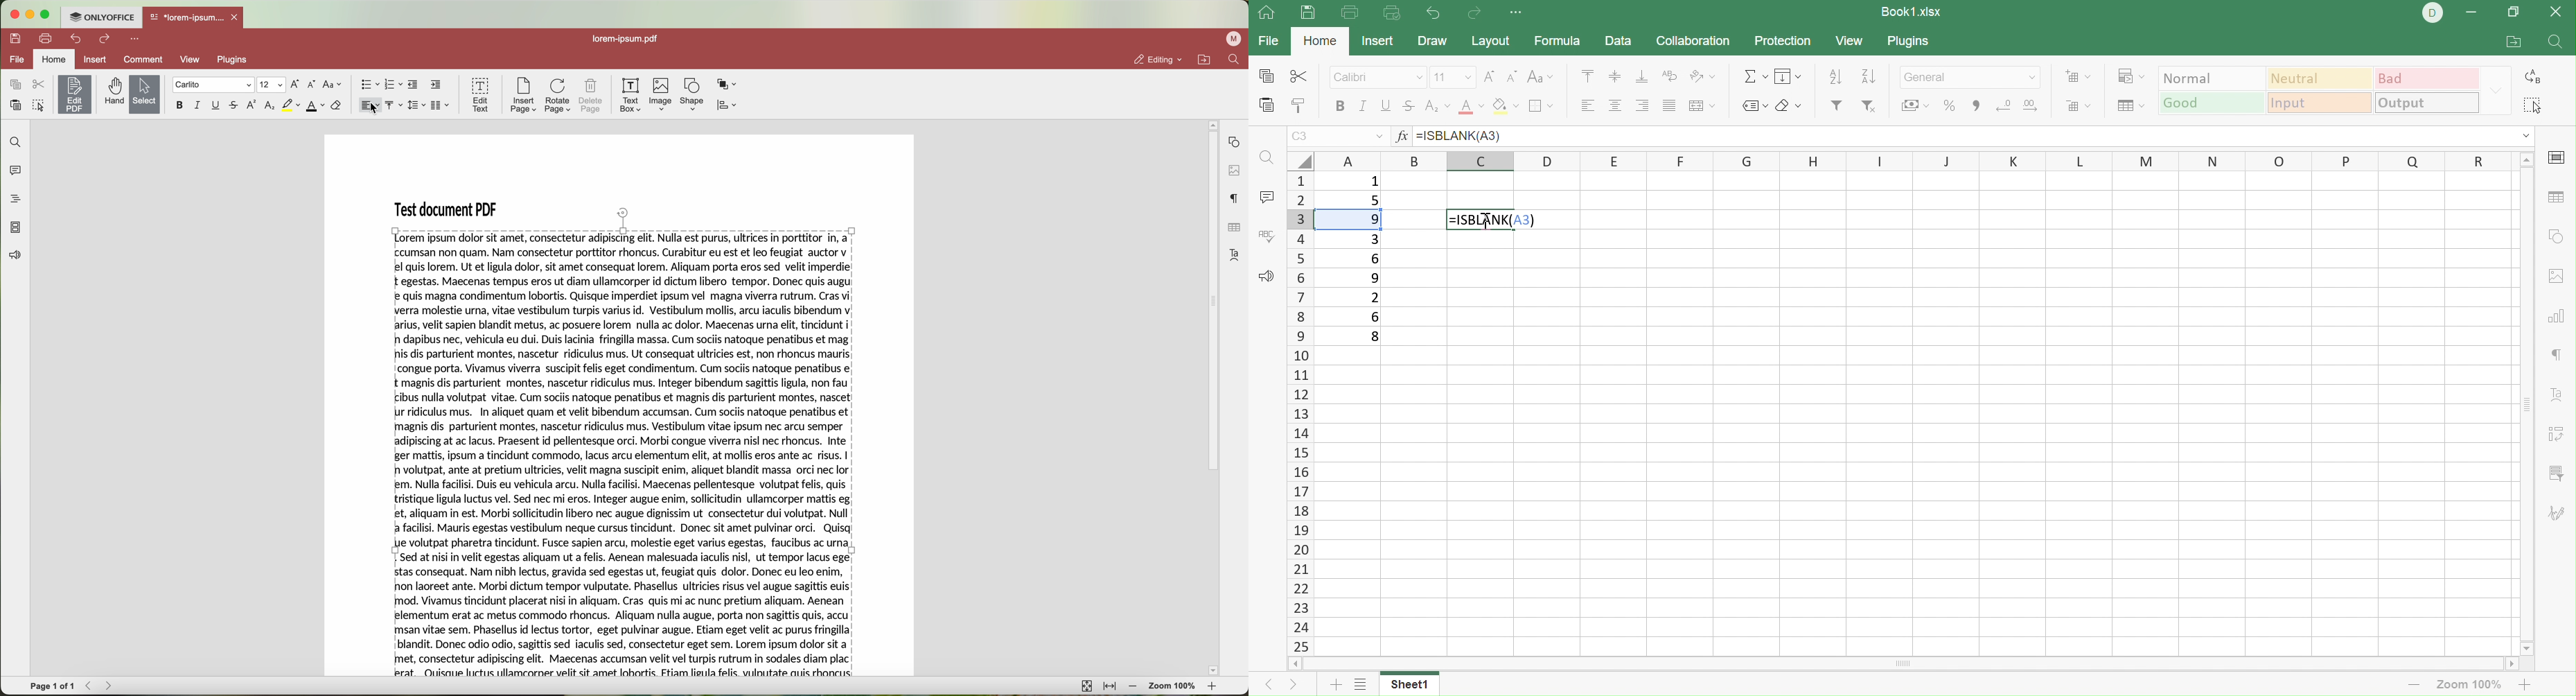  What do you see at coordinates (1911, 11) in the screenshot?
I see `Book1.xlsx` at bounding box center [1911, 11].